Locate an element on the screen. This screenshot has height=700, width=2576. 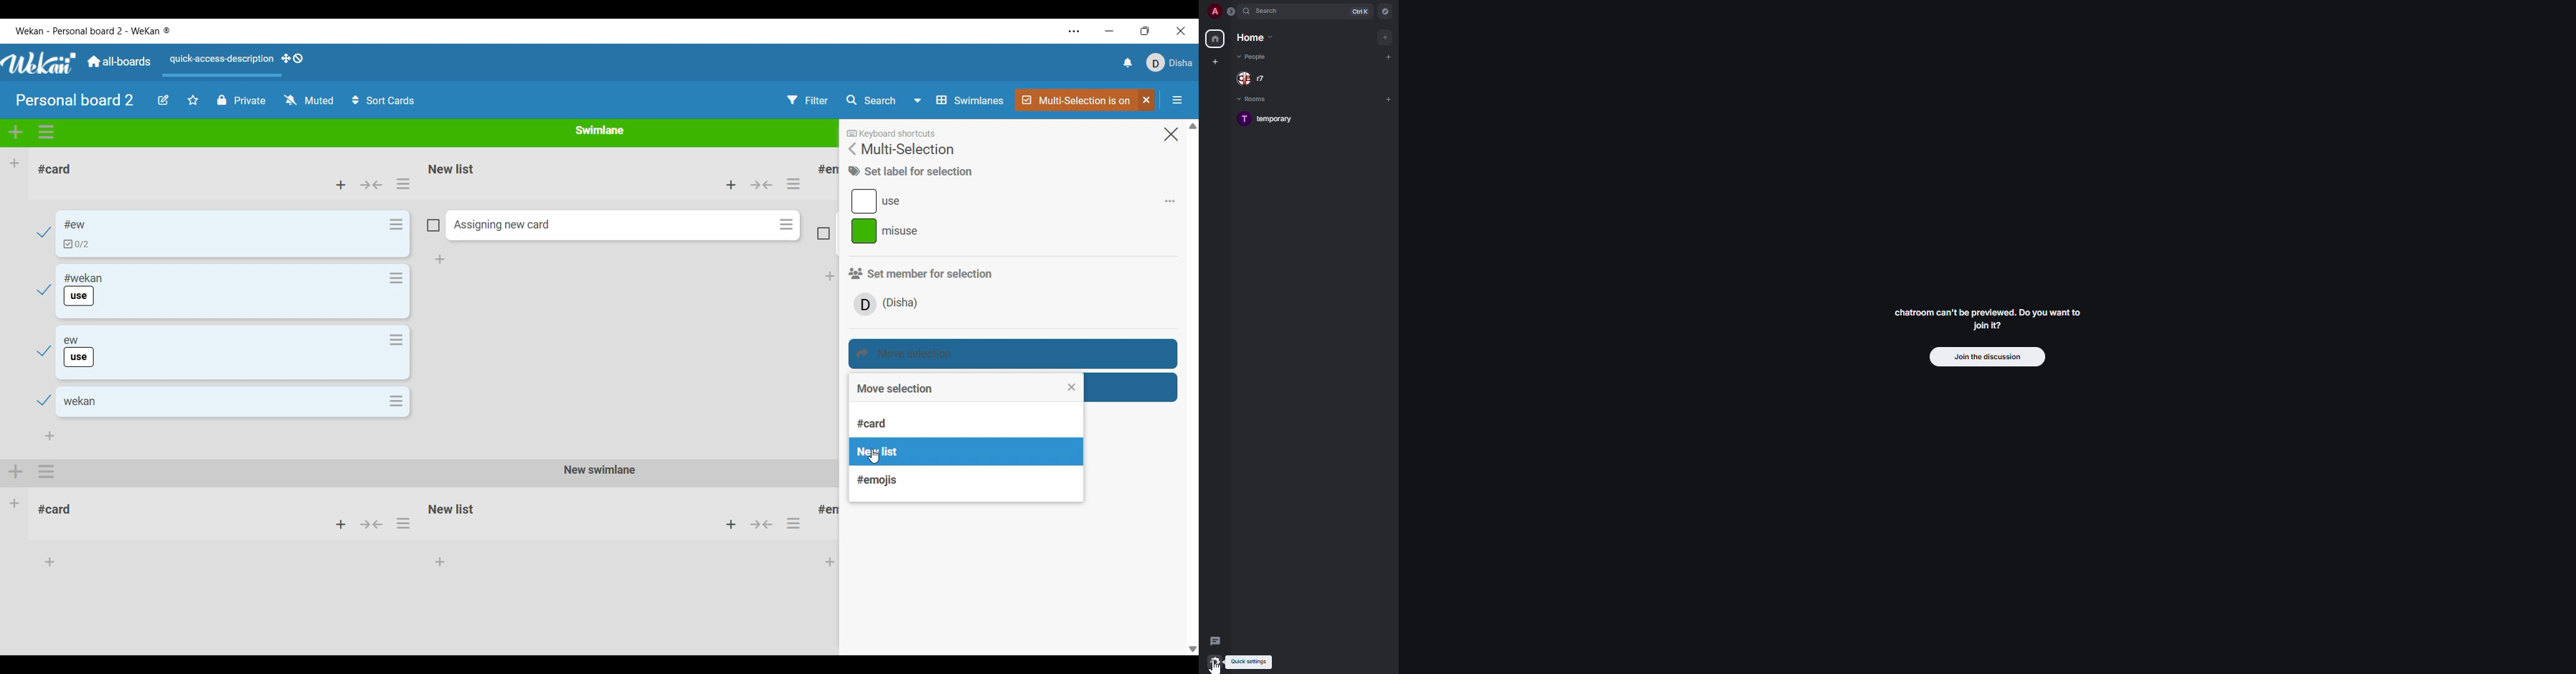
add is located at coordinates (1389, 56).